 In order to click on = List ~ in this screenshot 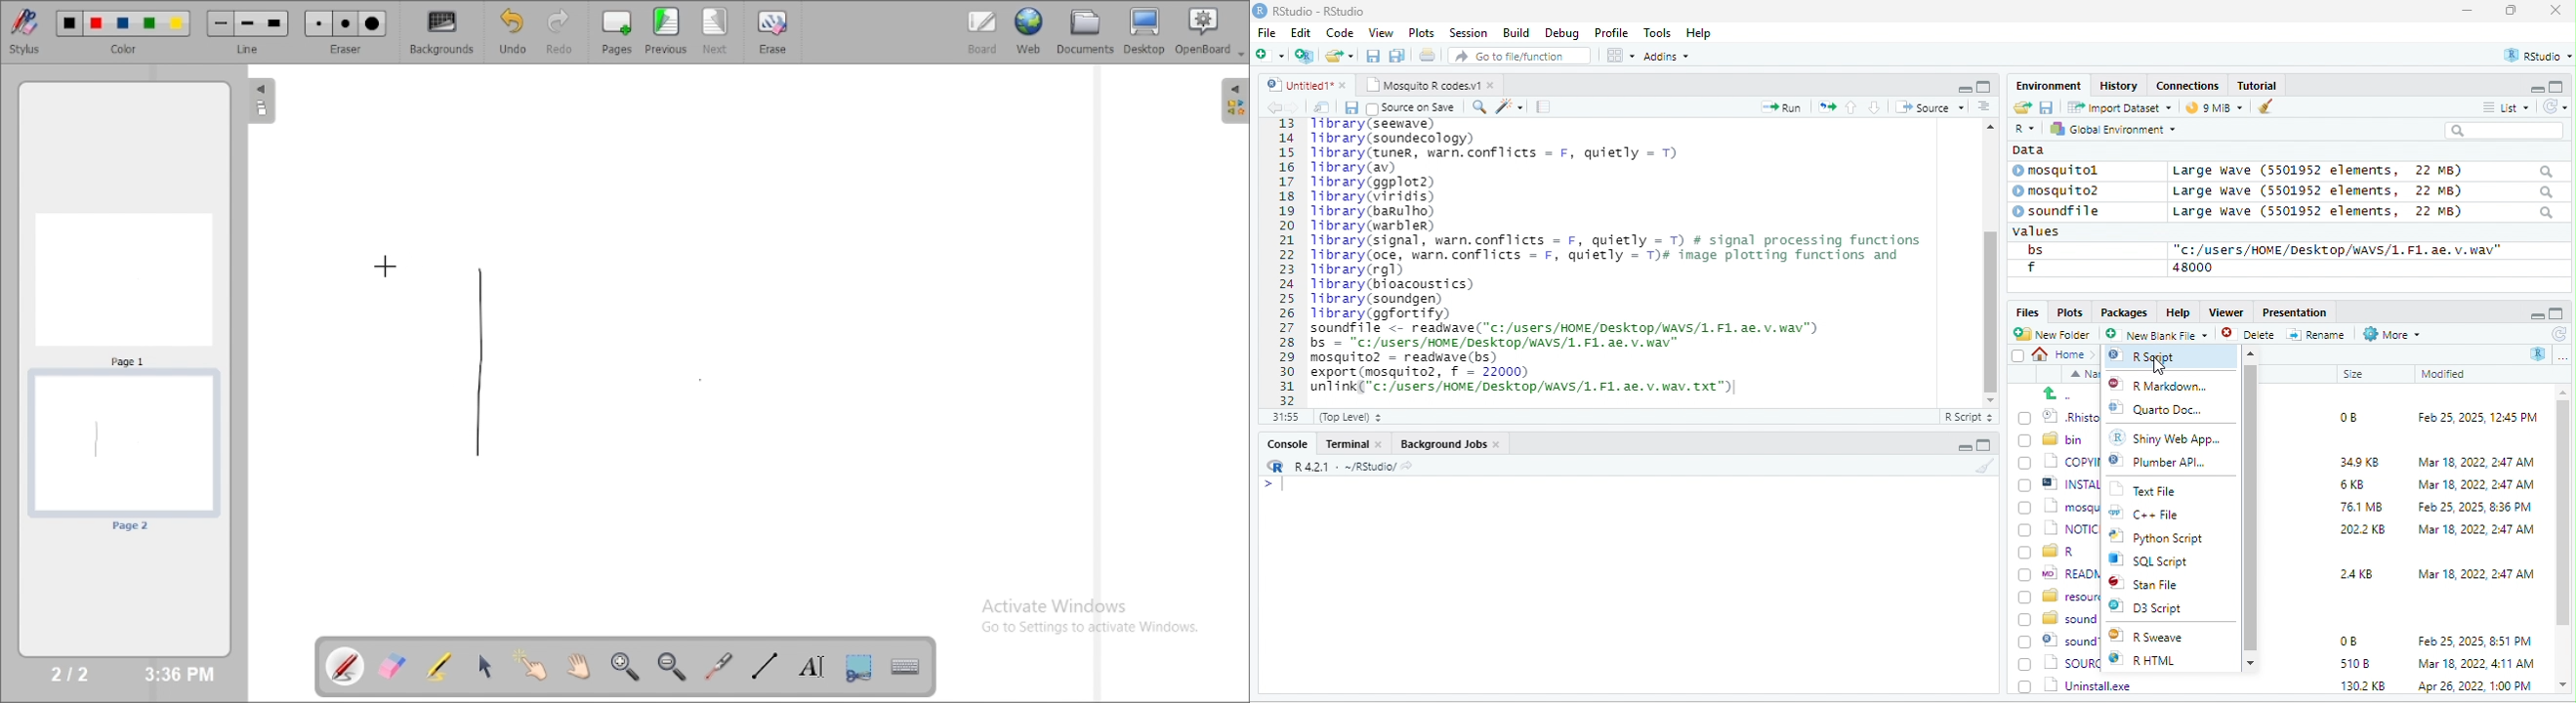, I will do `click(2502, 107)`.